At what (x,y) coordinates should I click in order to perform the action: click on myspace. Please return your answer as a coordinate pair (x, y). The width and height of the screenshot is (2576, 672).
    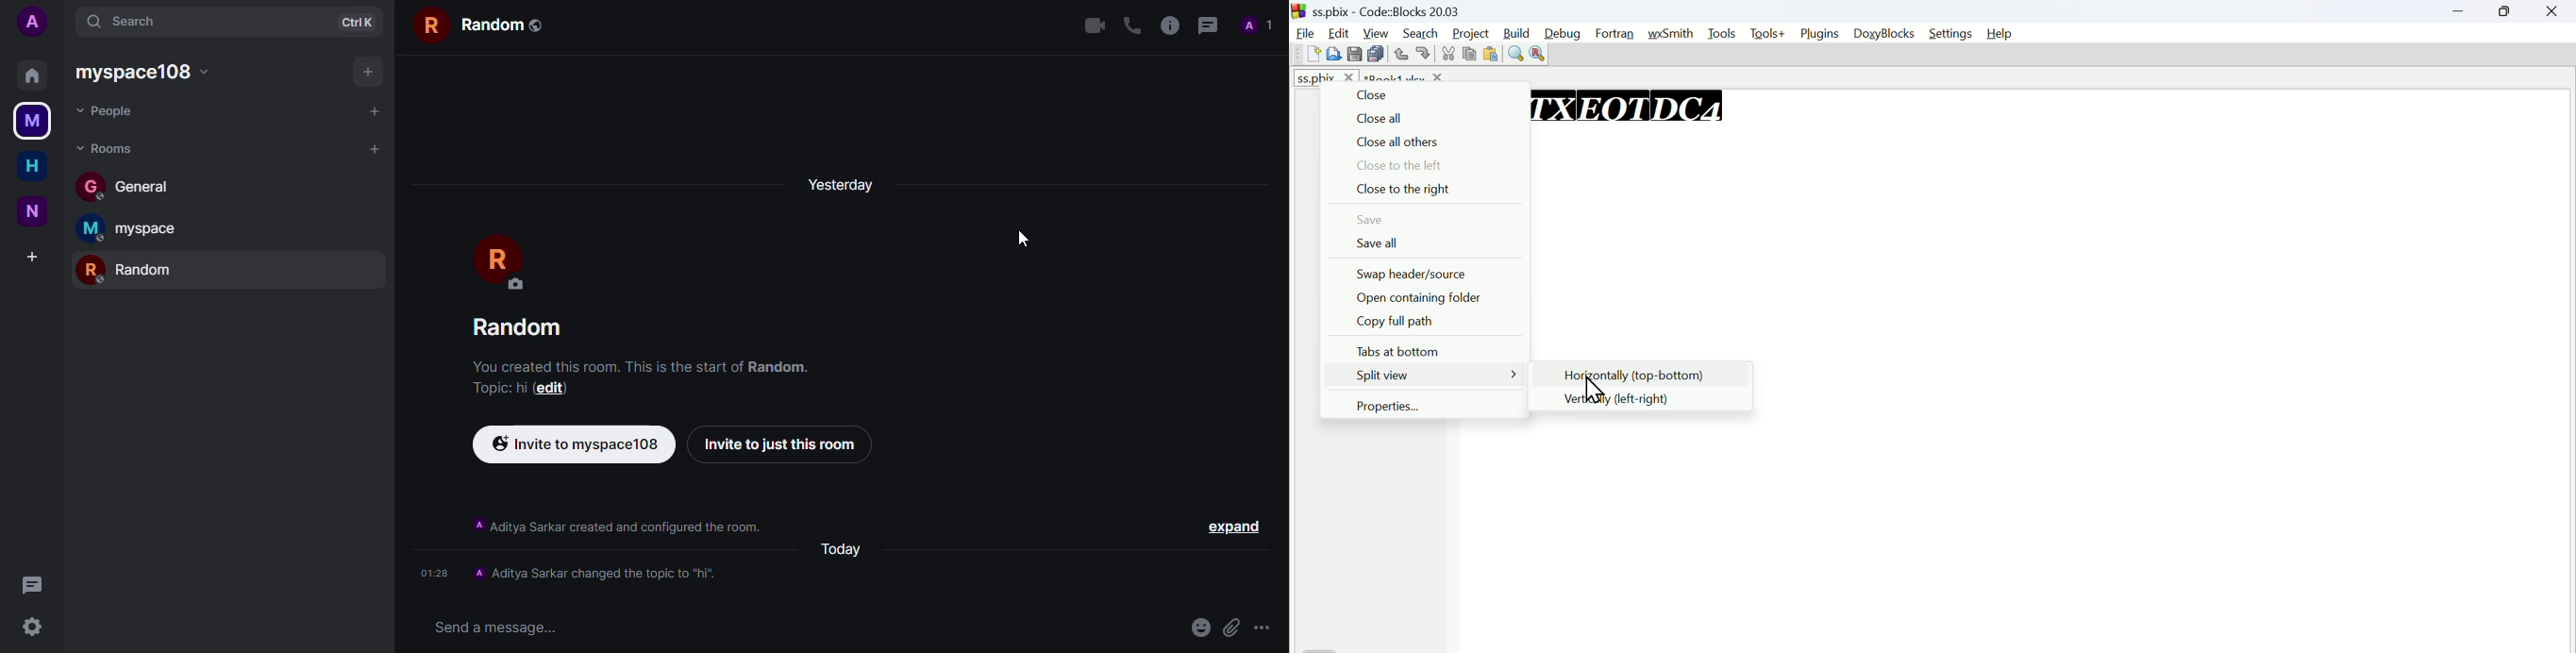
    Looking at the image, I should click on (148, 73).